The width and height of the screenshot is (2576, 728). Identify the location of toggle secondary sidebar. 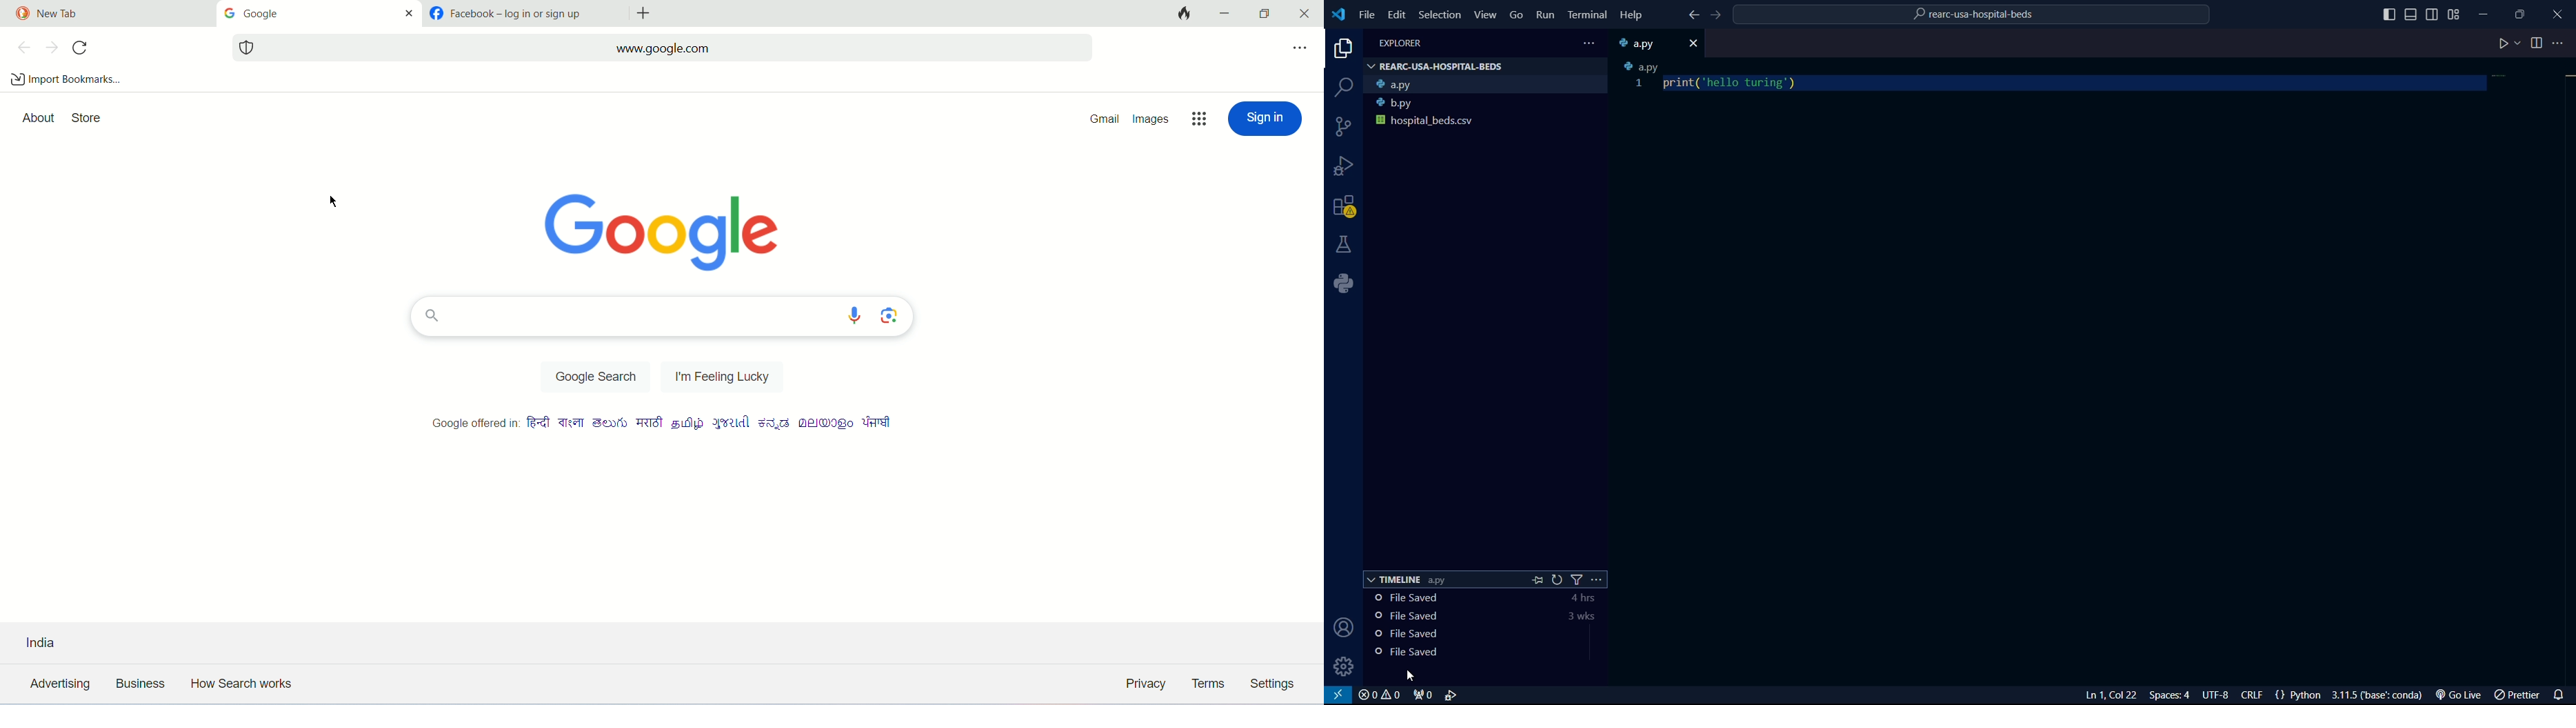
(2433, 14).